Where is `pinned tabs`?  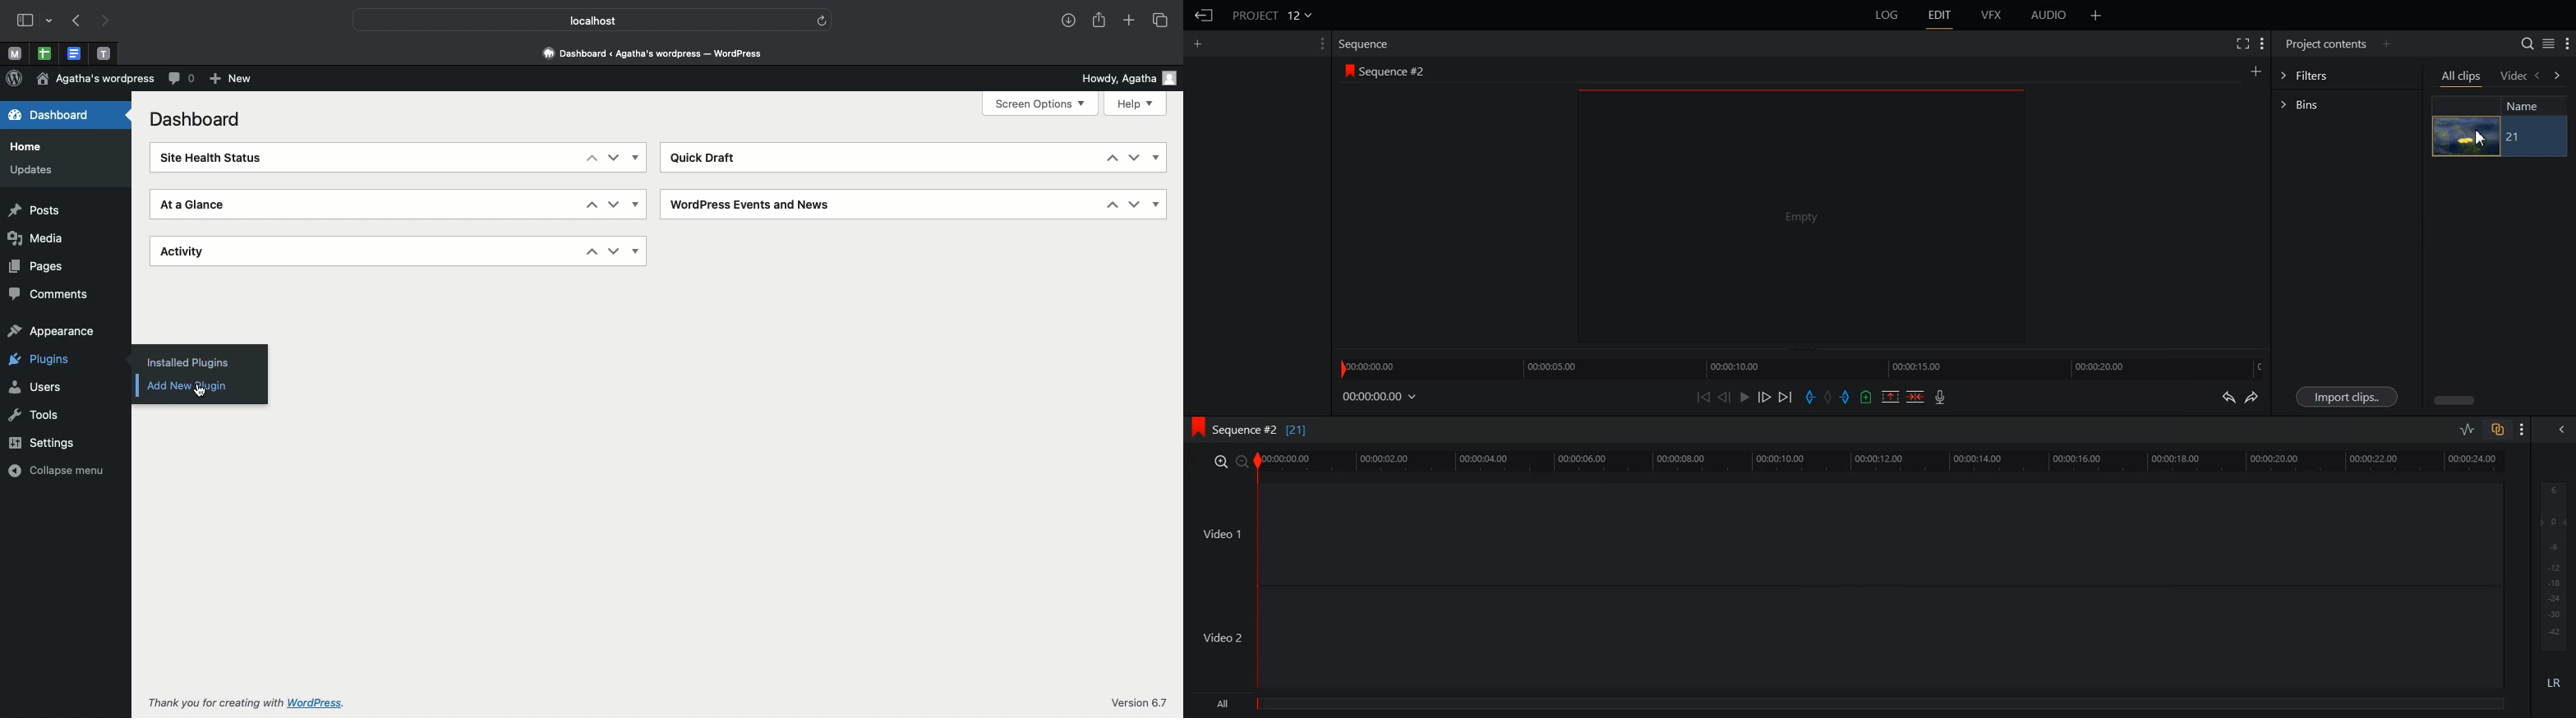 pinned tabs is located at coordinates (45, 53).